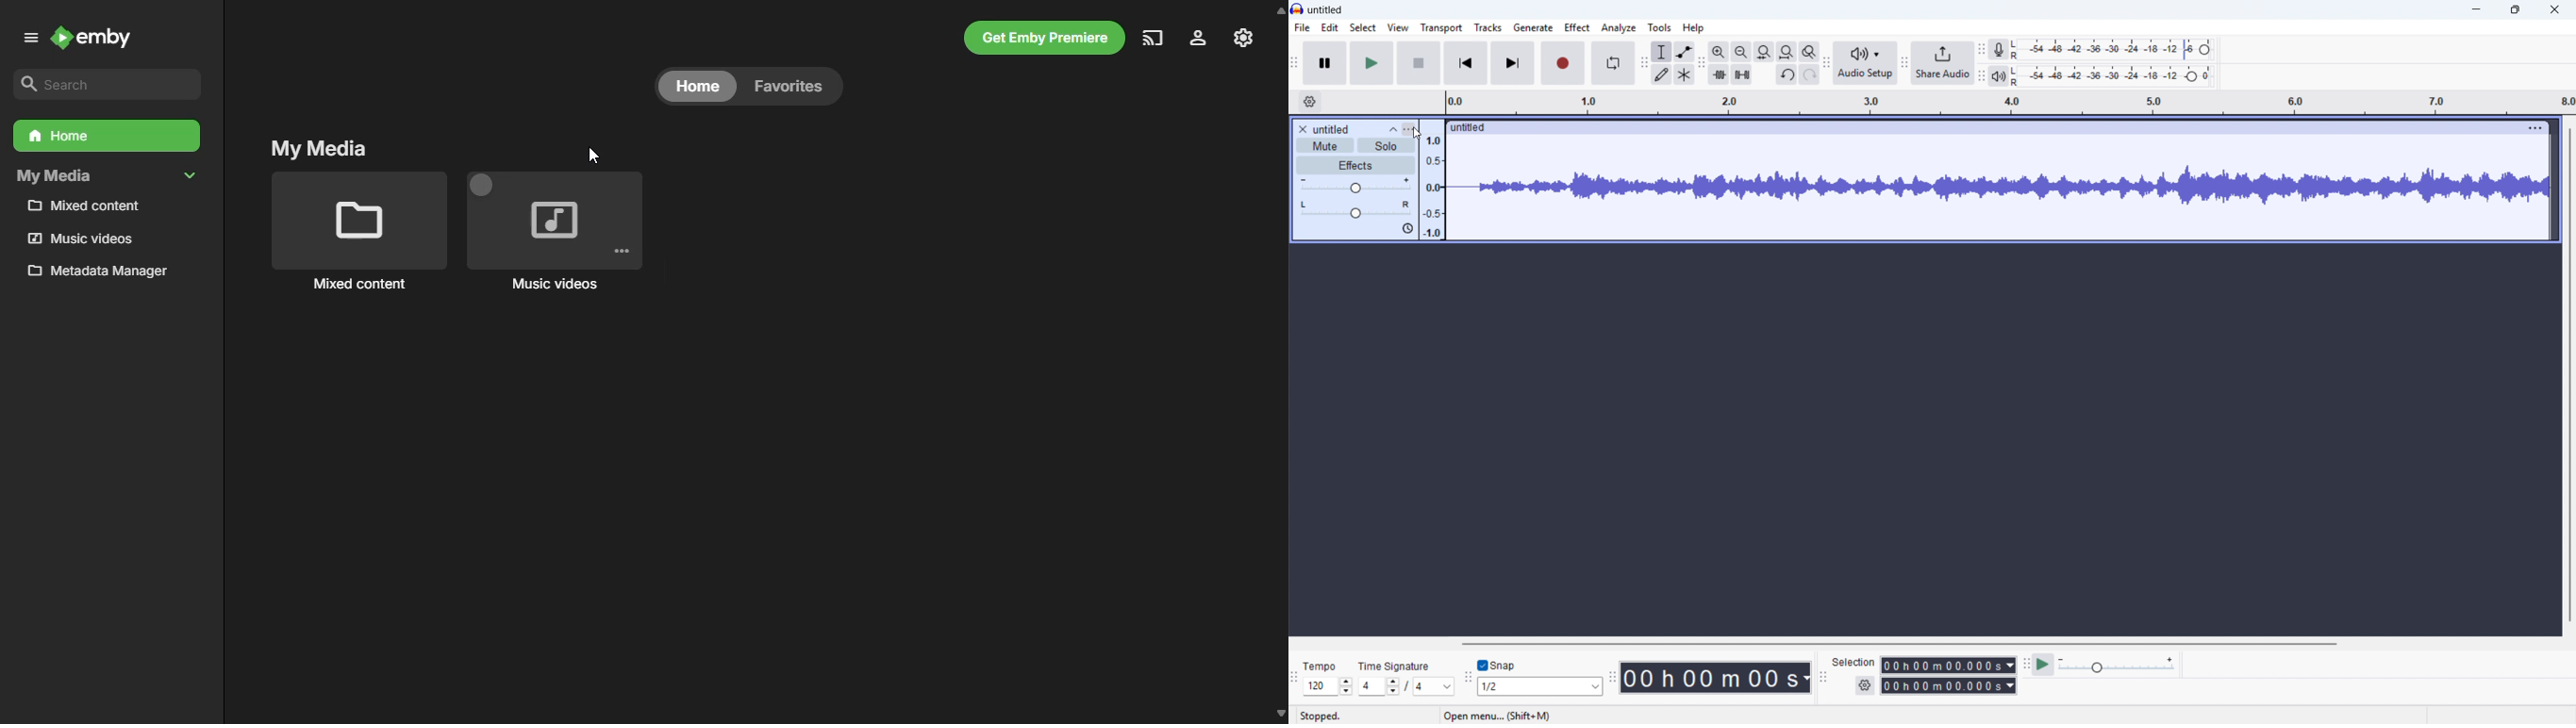 The height and width of the screenshot is (728, 2576). I want to click on Set tempo , so click(1327, 686).